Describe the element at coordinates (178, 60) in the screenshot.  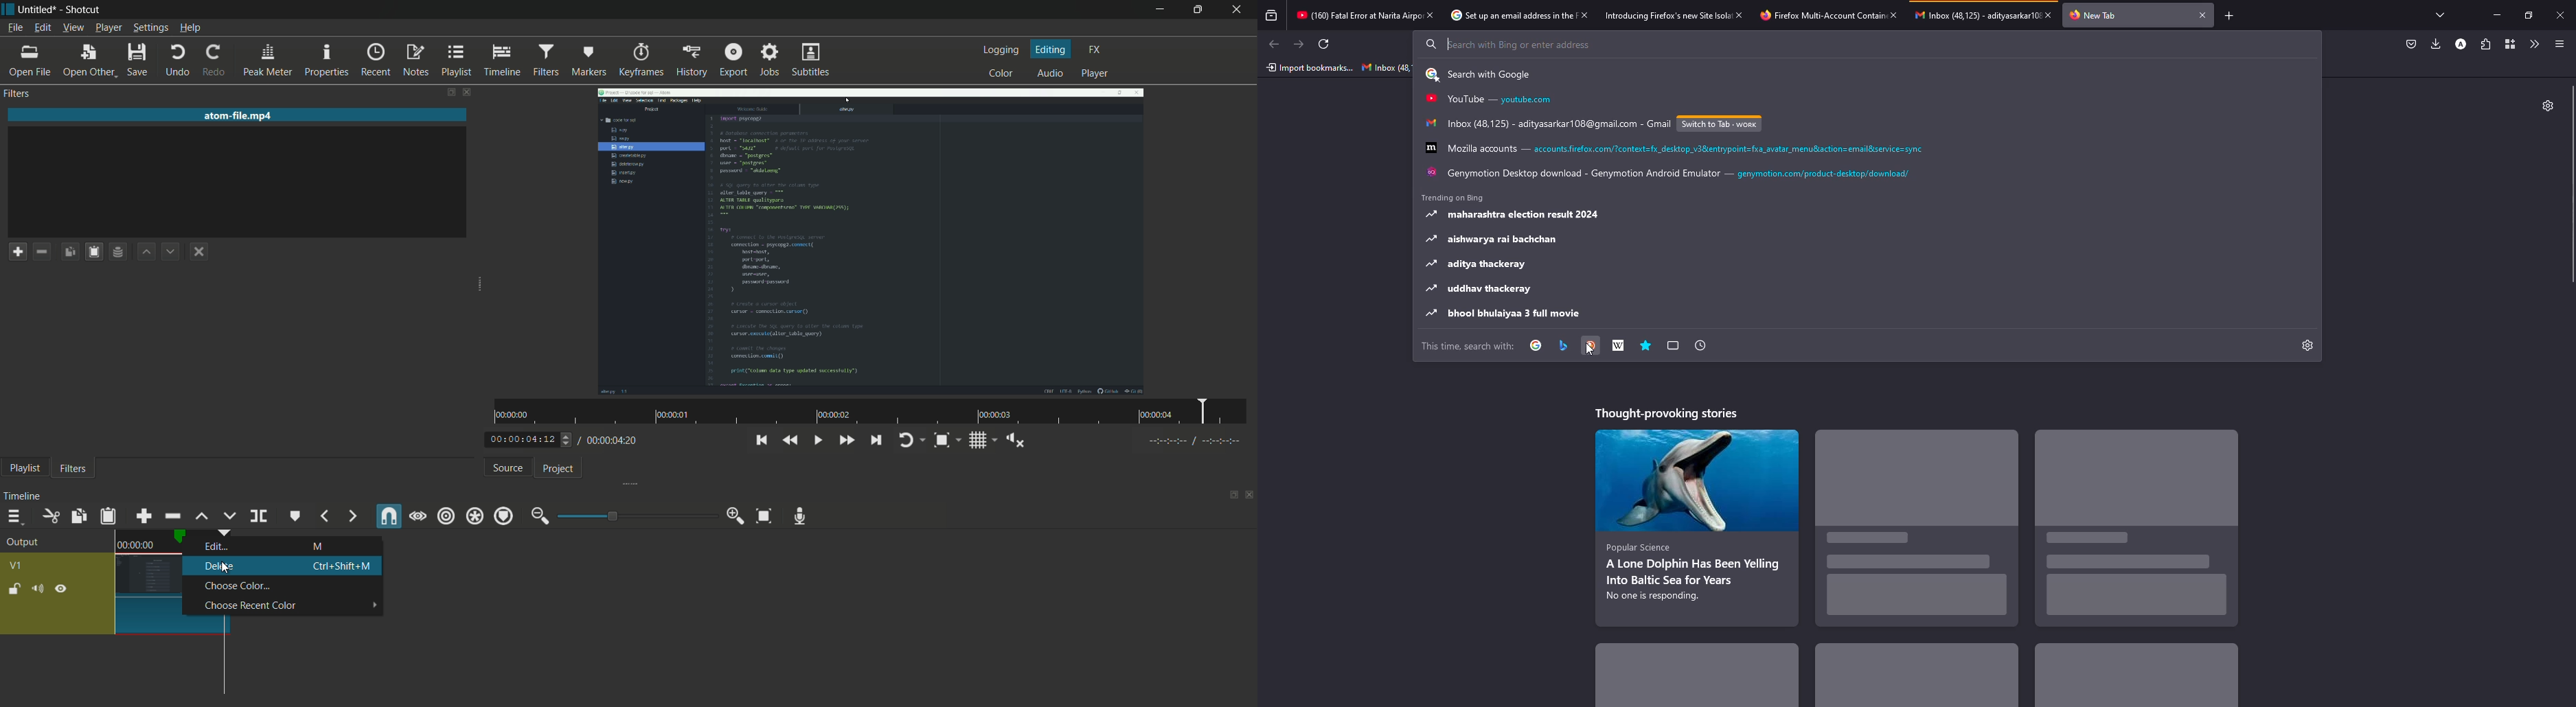
I see `undo` at that location.